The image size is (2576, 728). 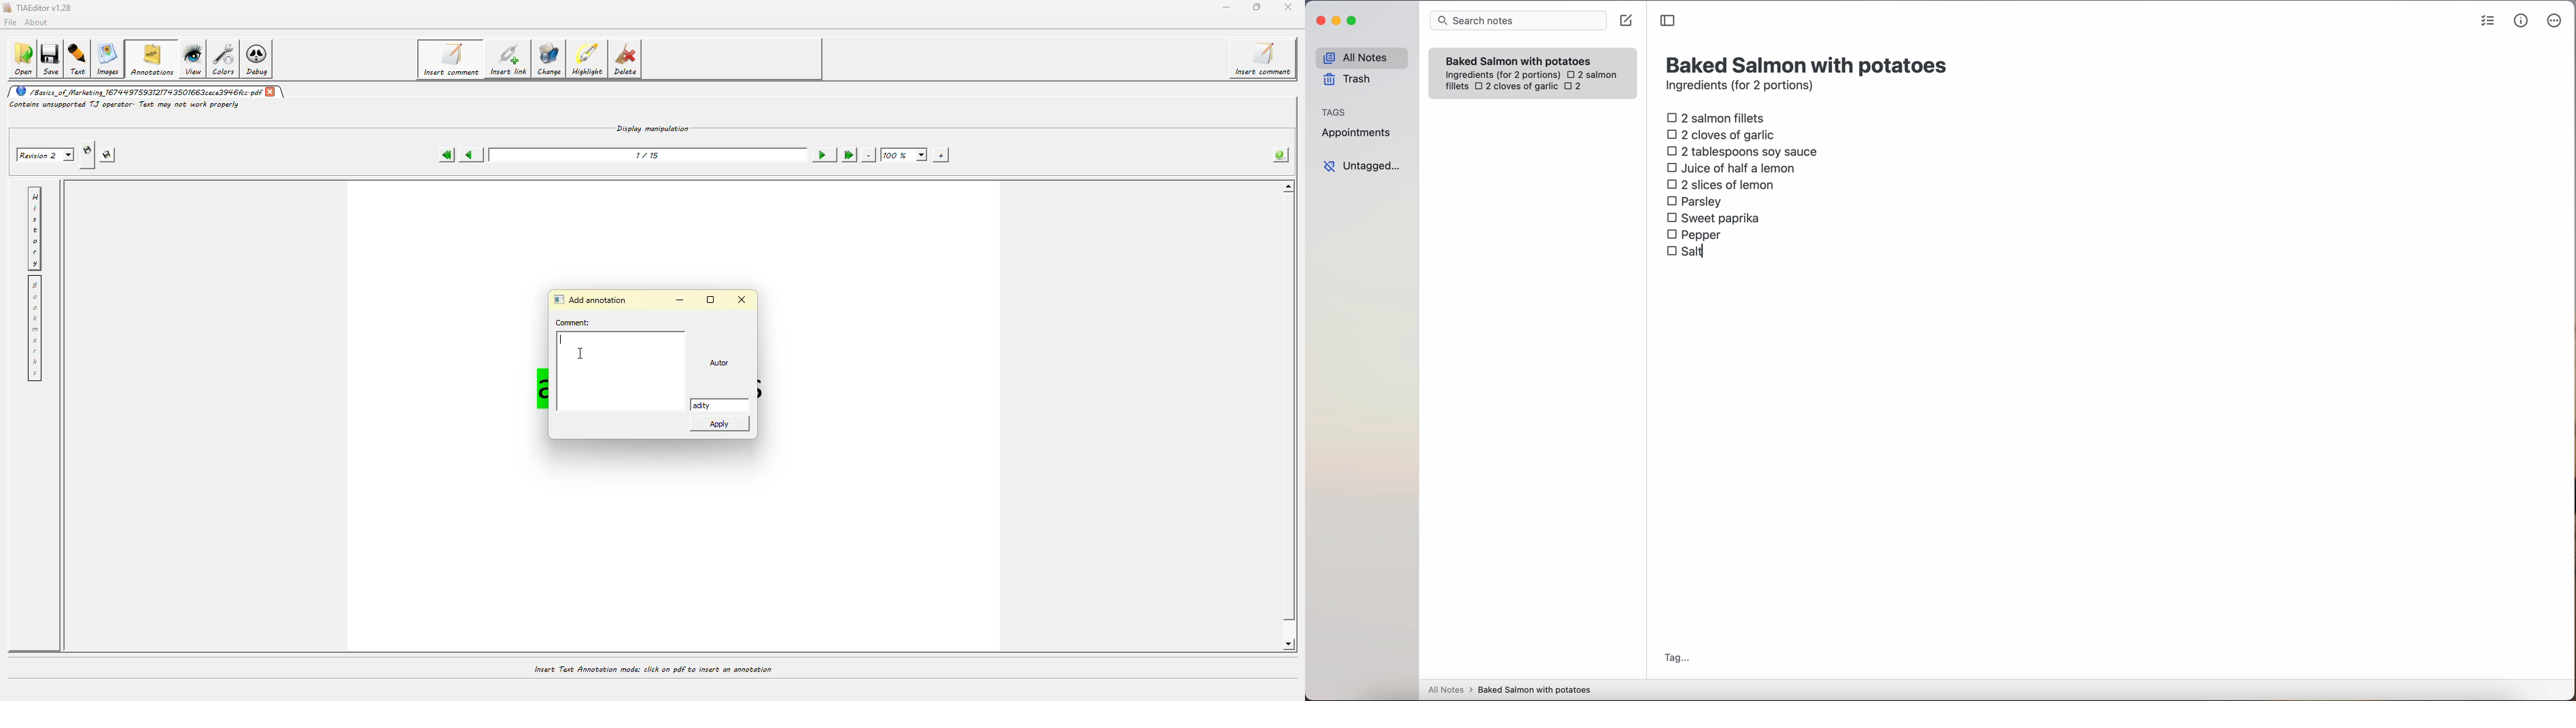 I want to click on 2 cloves of garlic, so click(x=1516, y=87).